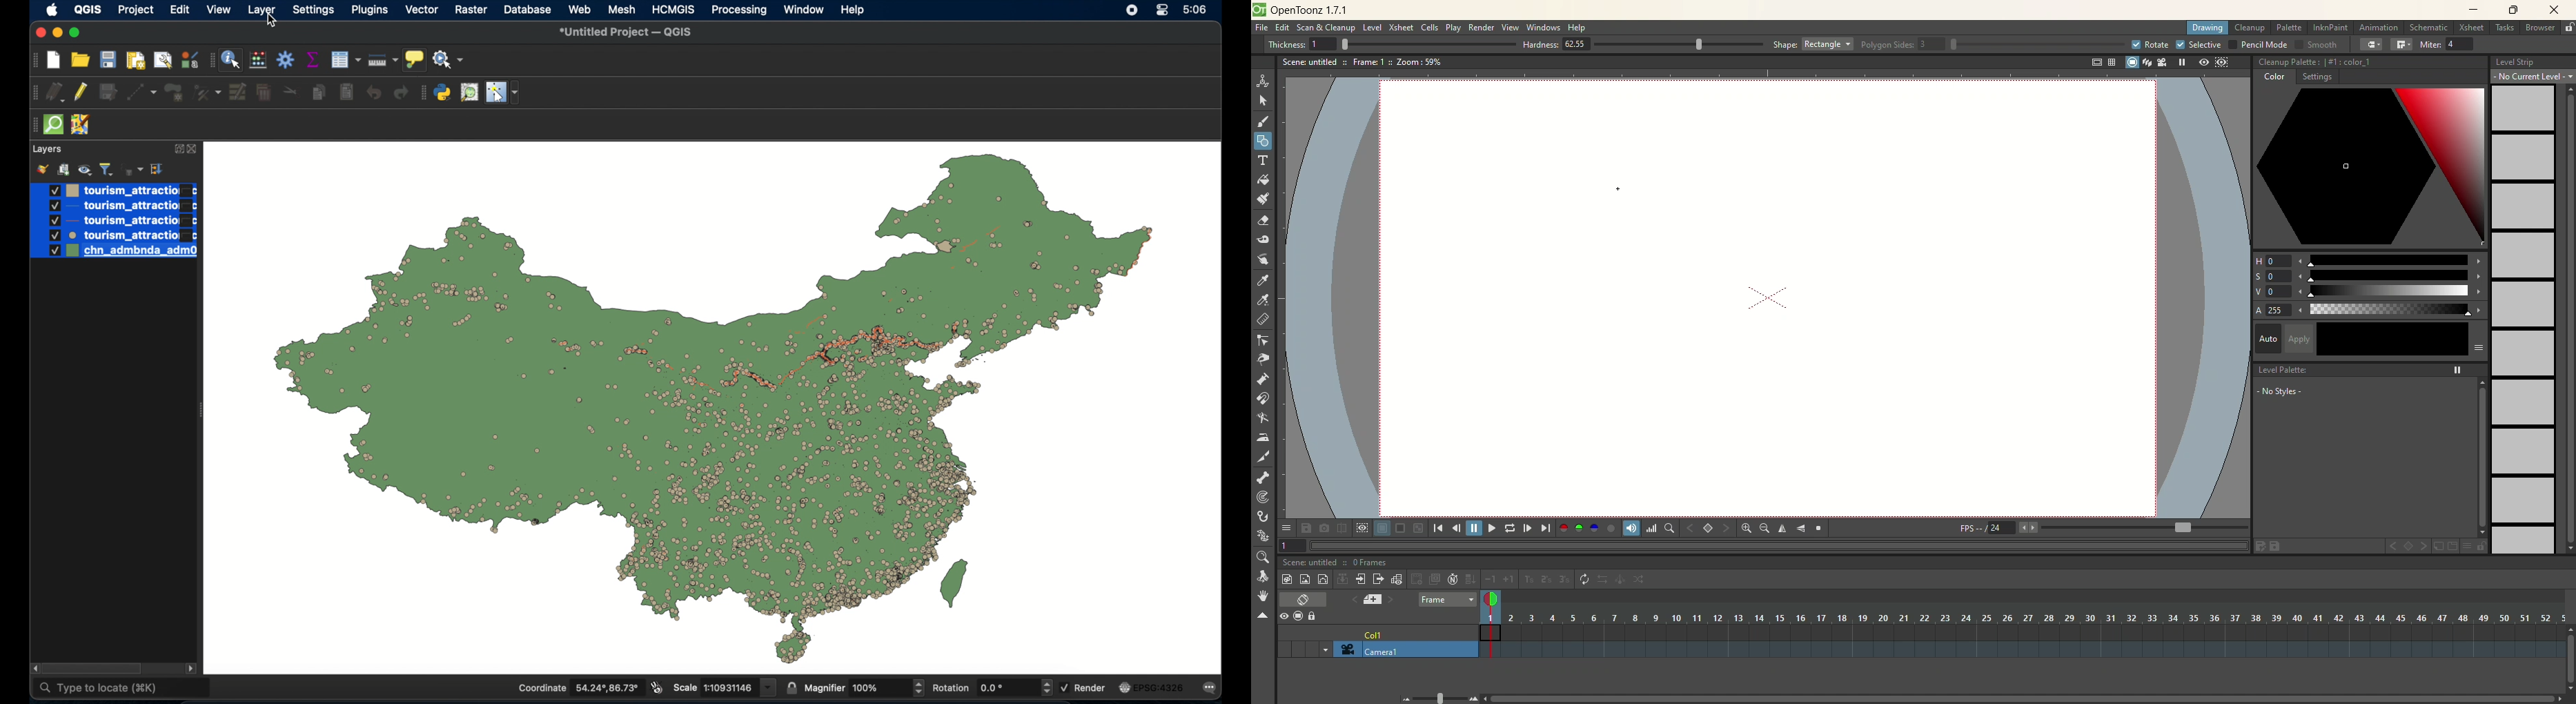  Describe the element at coordinates (38, 33) in the screenshot. I see `close` at that location.